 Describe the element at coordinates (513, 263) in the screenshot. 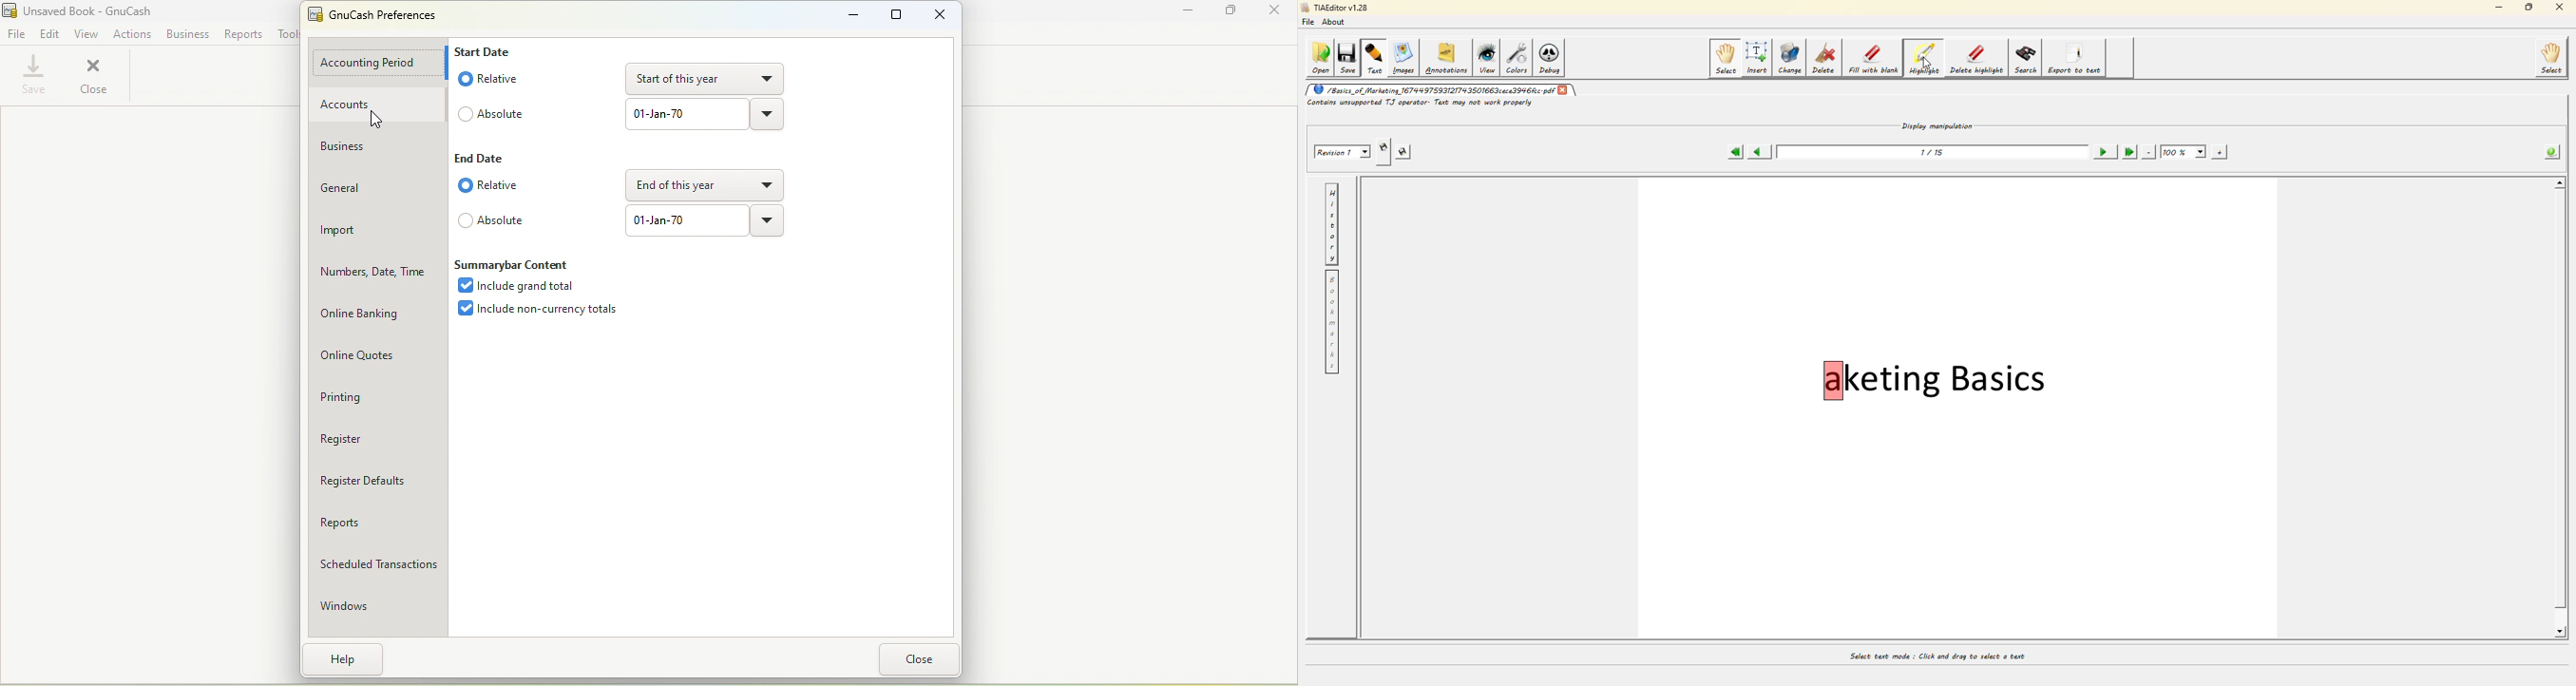

I see `Summarybar content` at that location.